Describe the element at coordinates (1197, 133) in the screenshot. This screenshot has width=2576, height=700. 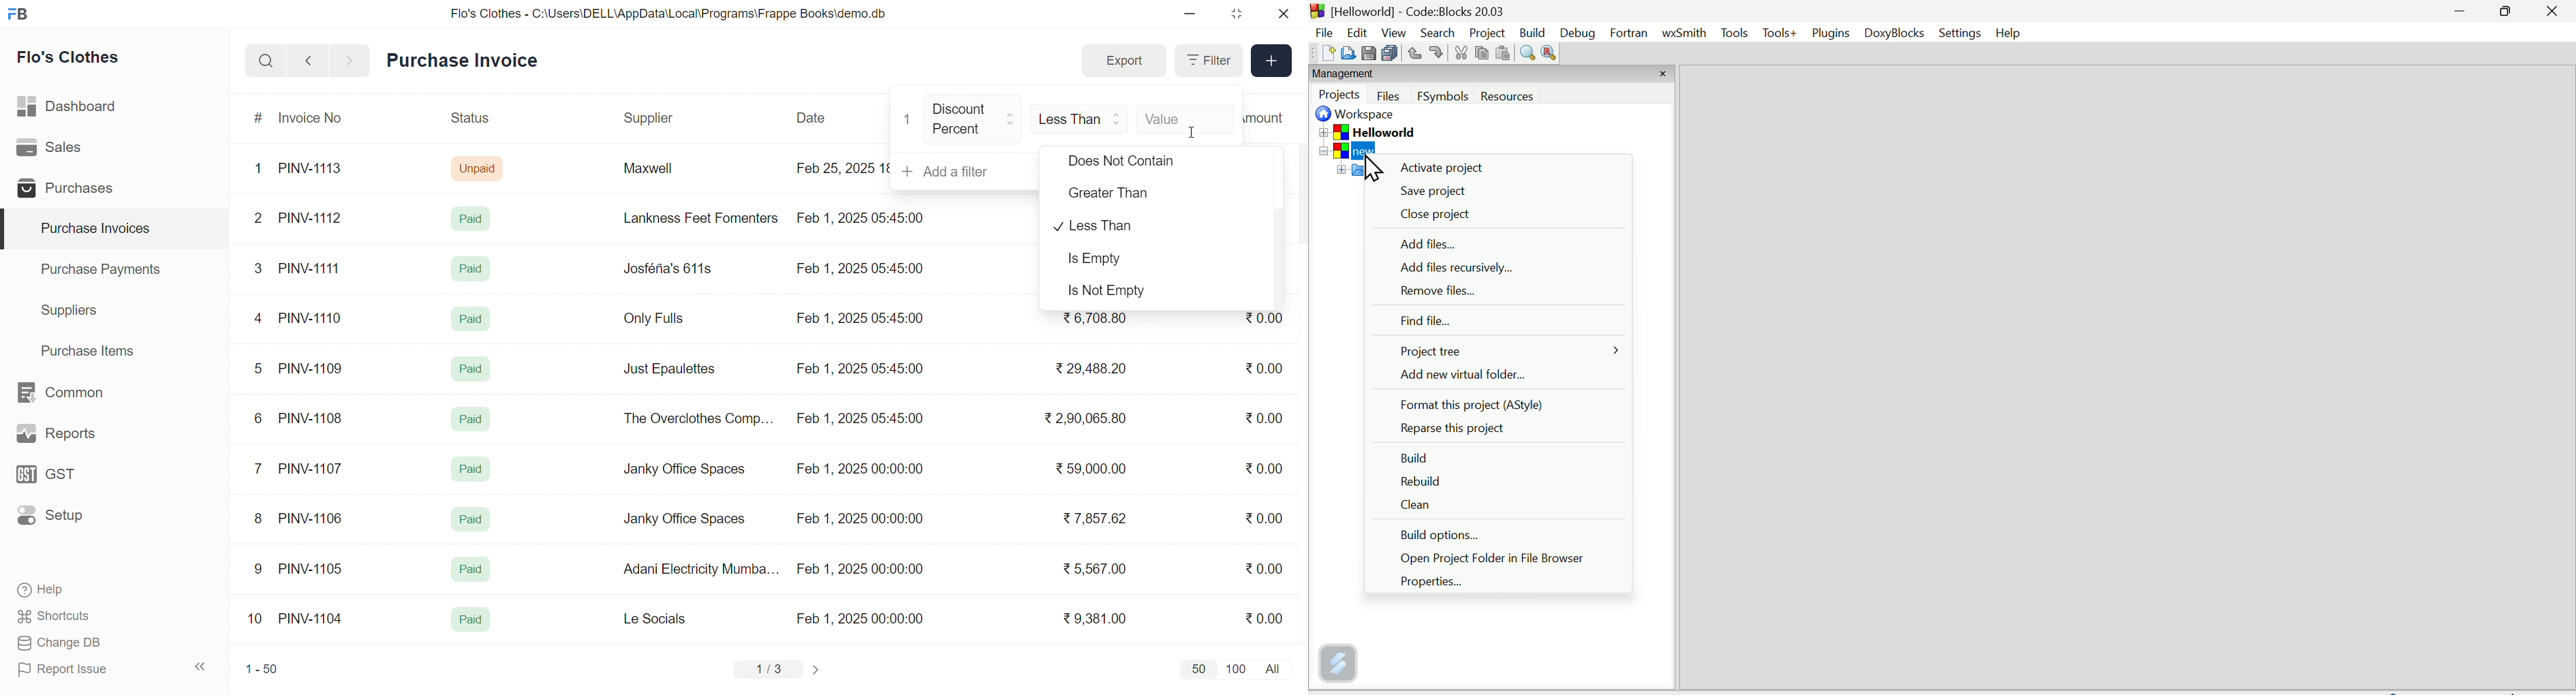
I see `cursor` at that location.